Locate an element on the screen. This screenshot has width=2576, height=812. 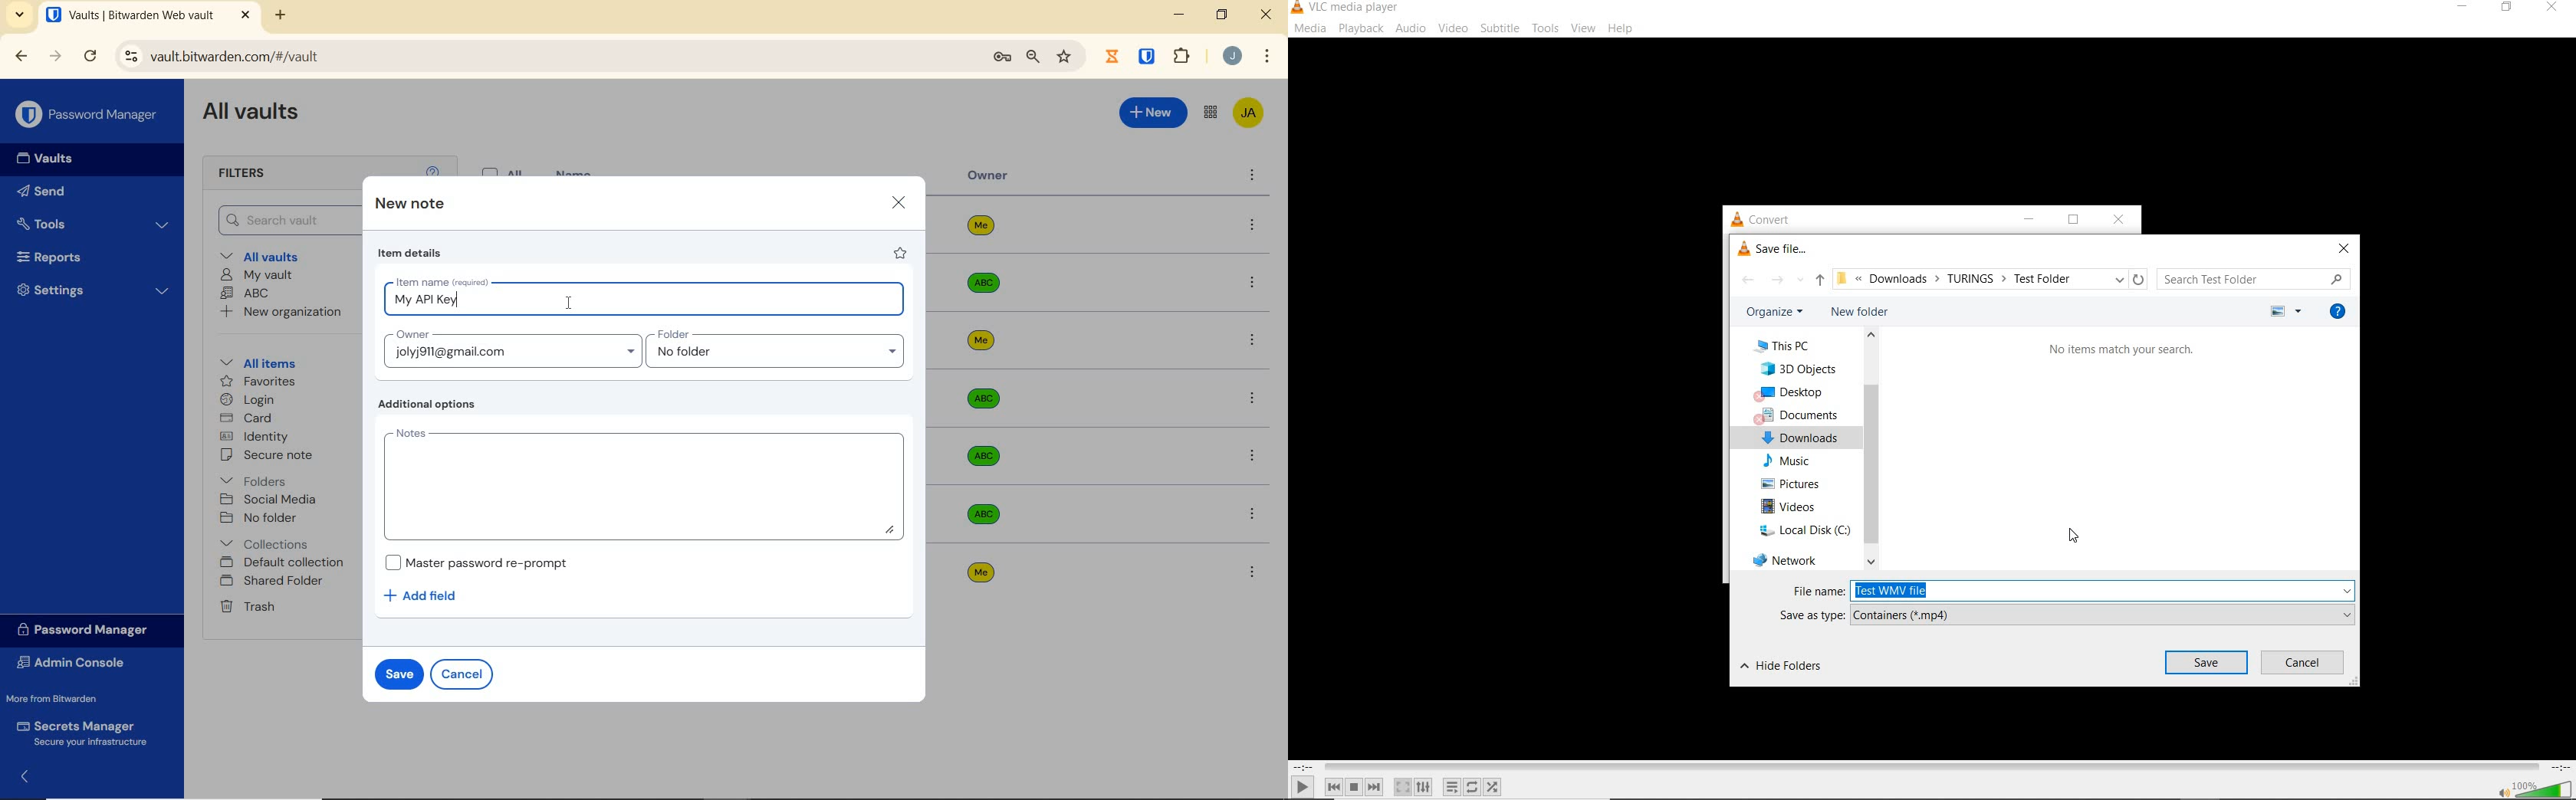
Bitwarden Account is located at coordinates (1247, 112).